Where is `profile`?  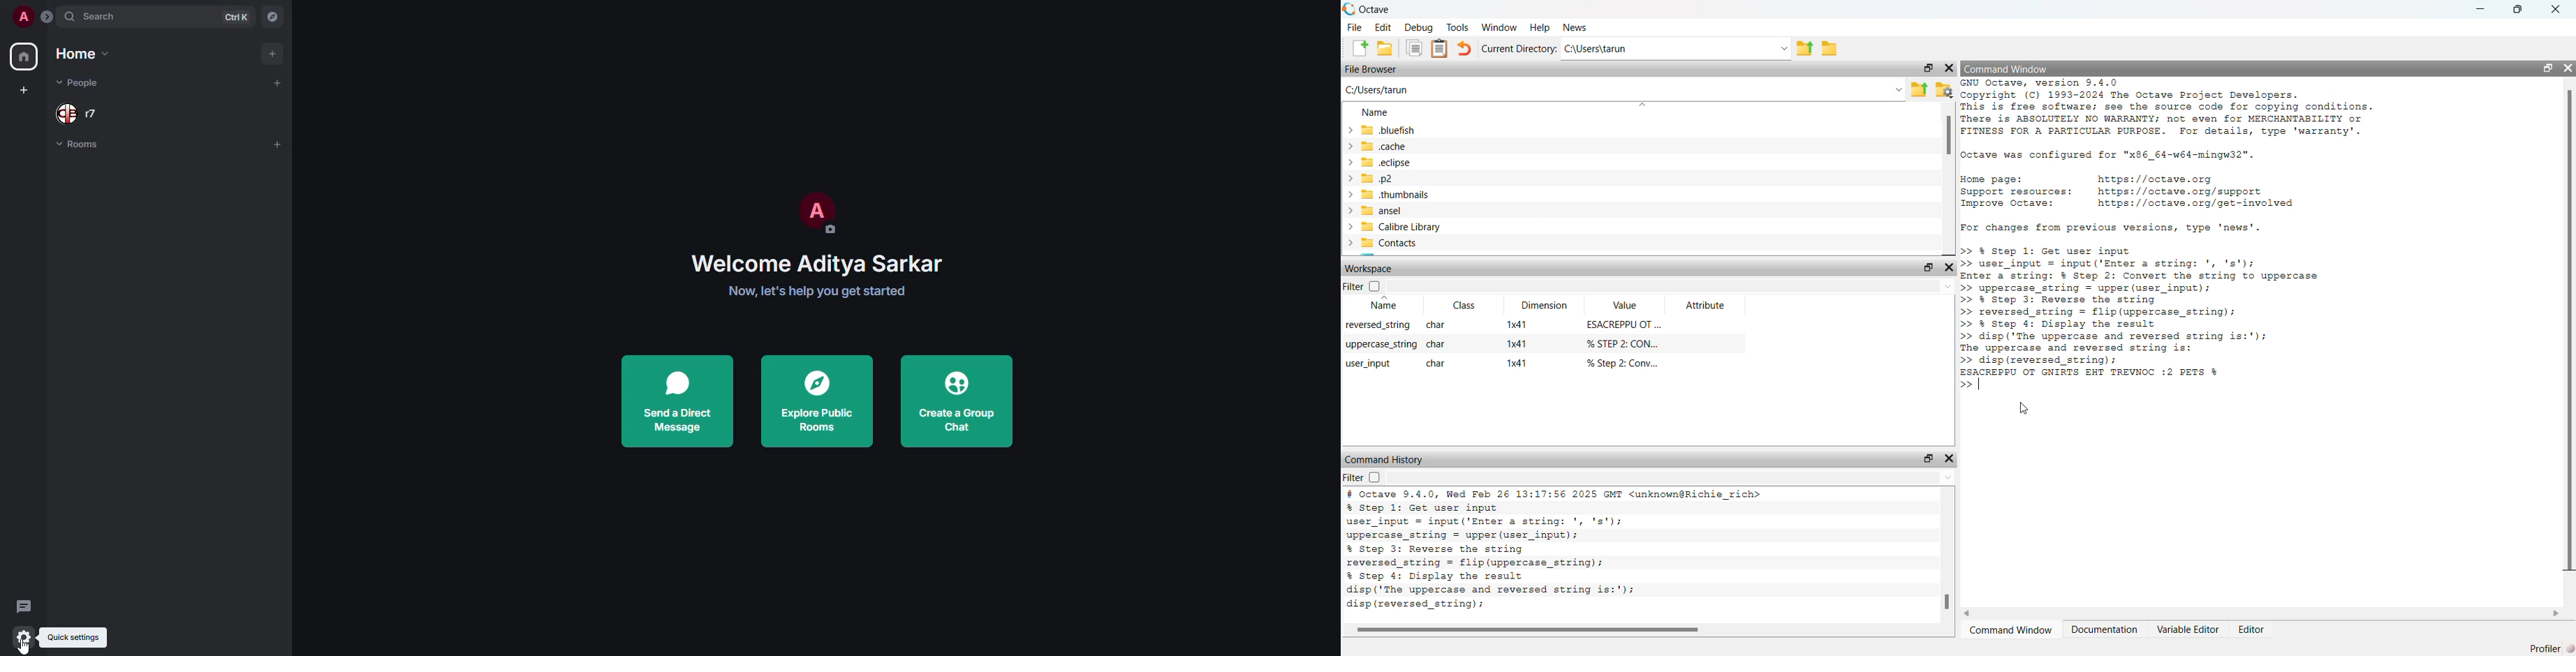
profile is located at coordinates (22, 16).